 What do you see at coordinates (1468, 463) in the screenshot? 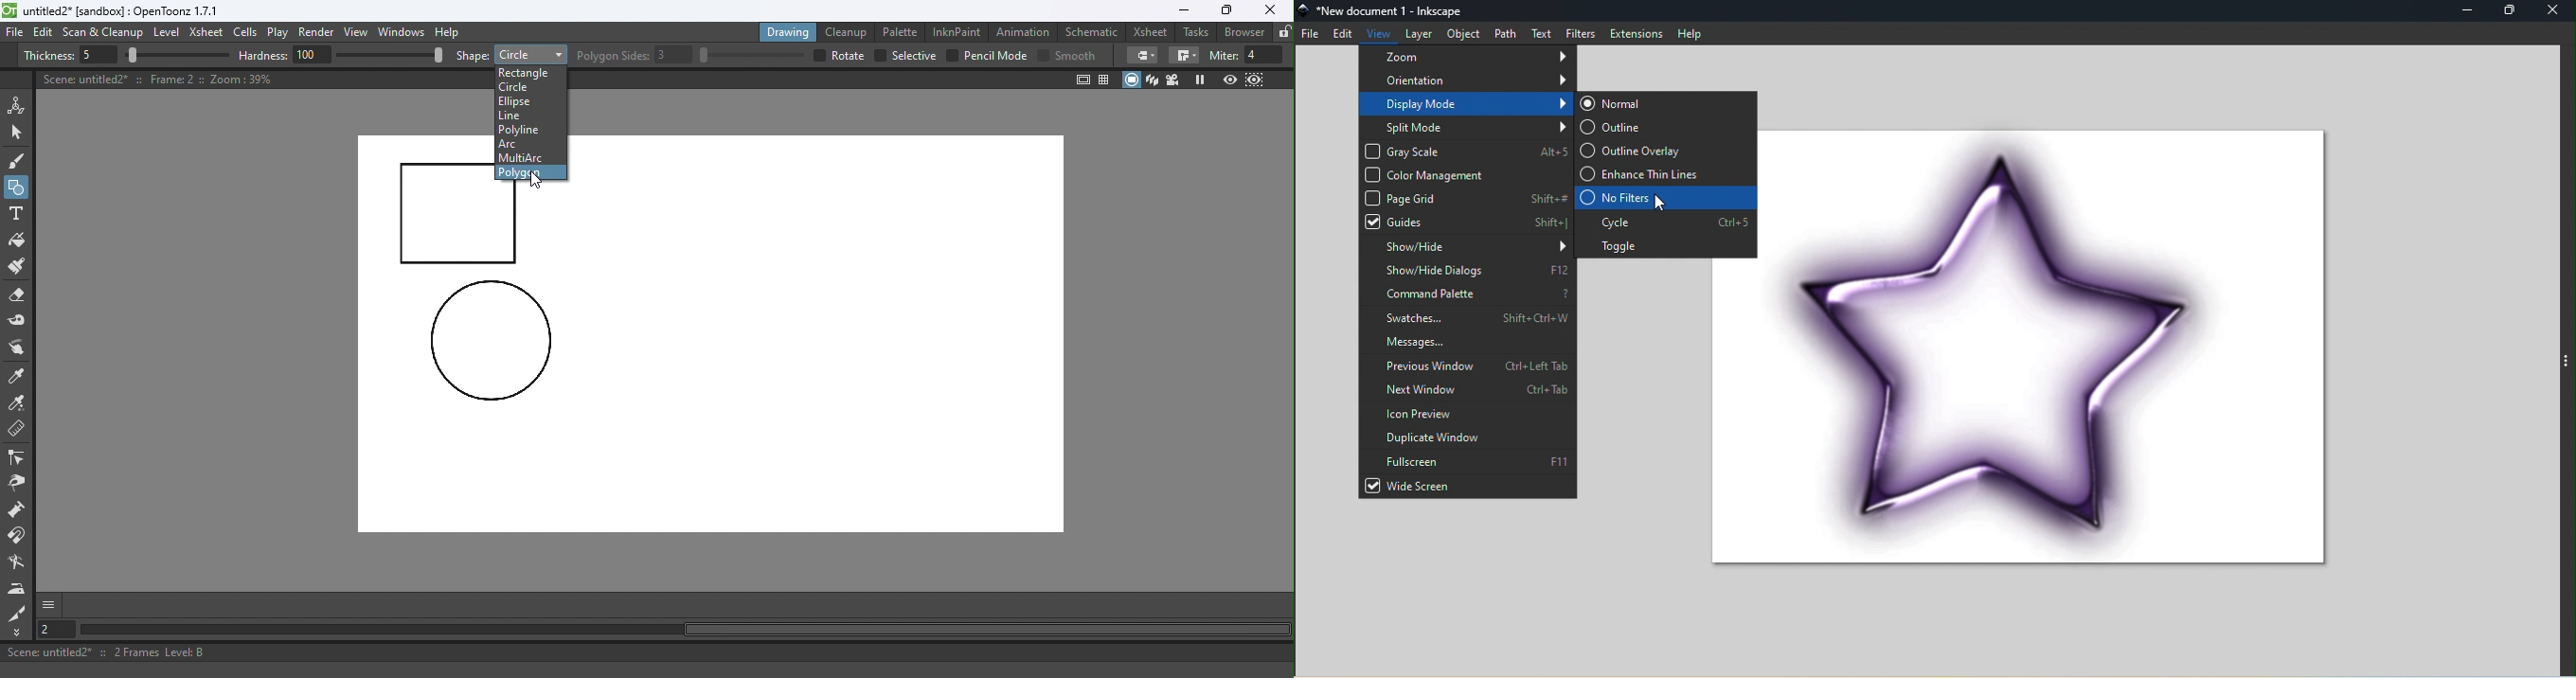
I see `Fullscreen` at bounding box center [1468, 463].